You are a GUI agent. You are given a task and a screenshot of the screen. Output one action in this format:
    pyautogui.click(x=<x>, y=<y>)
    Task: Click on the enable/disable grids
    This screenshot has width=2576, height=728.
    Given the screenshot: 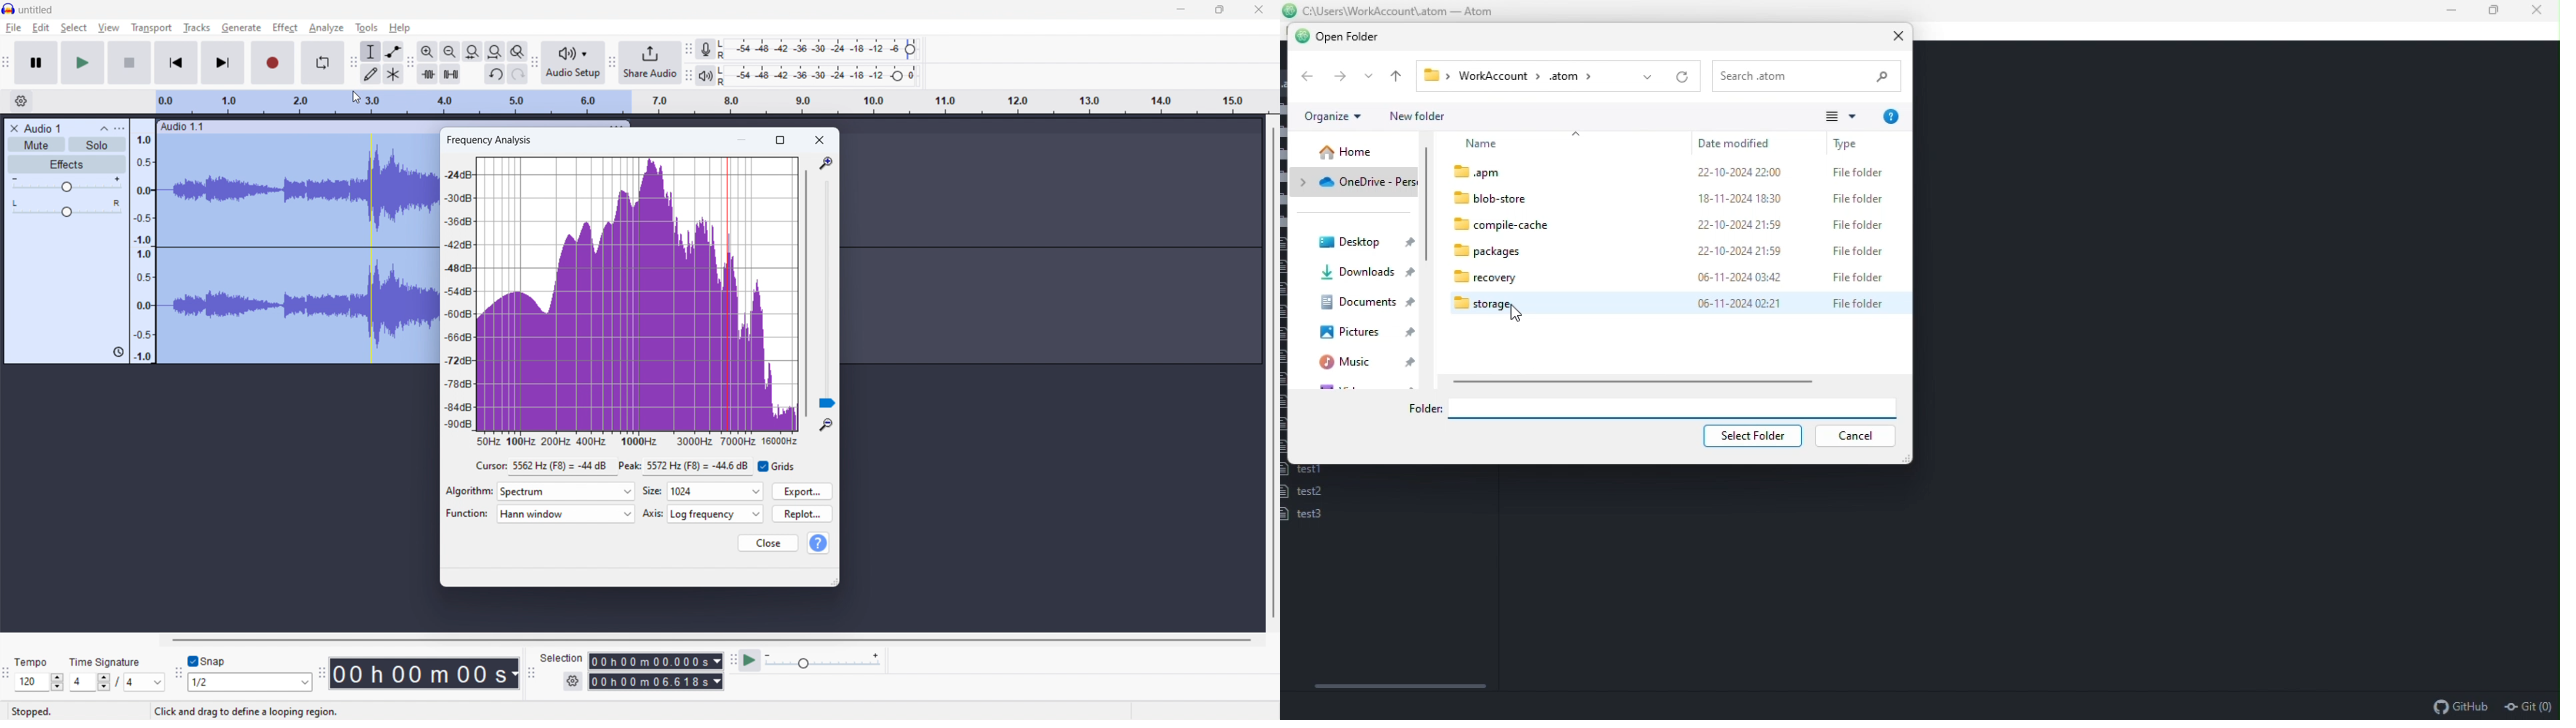 What is the action you would take?
    pyautogui.click(x=777, y=465)
    